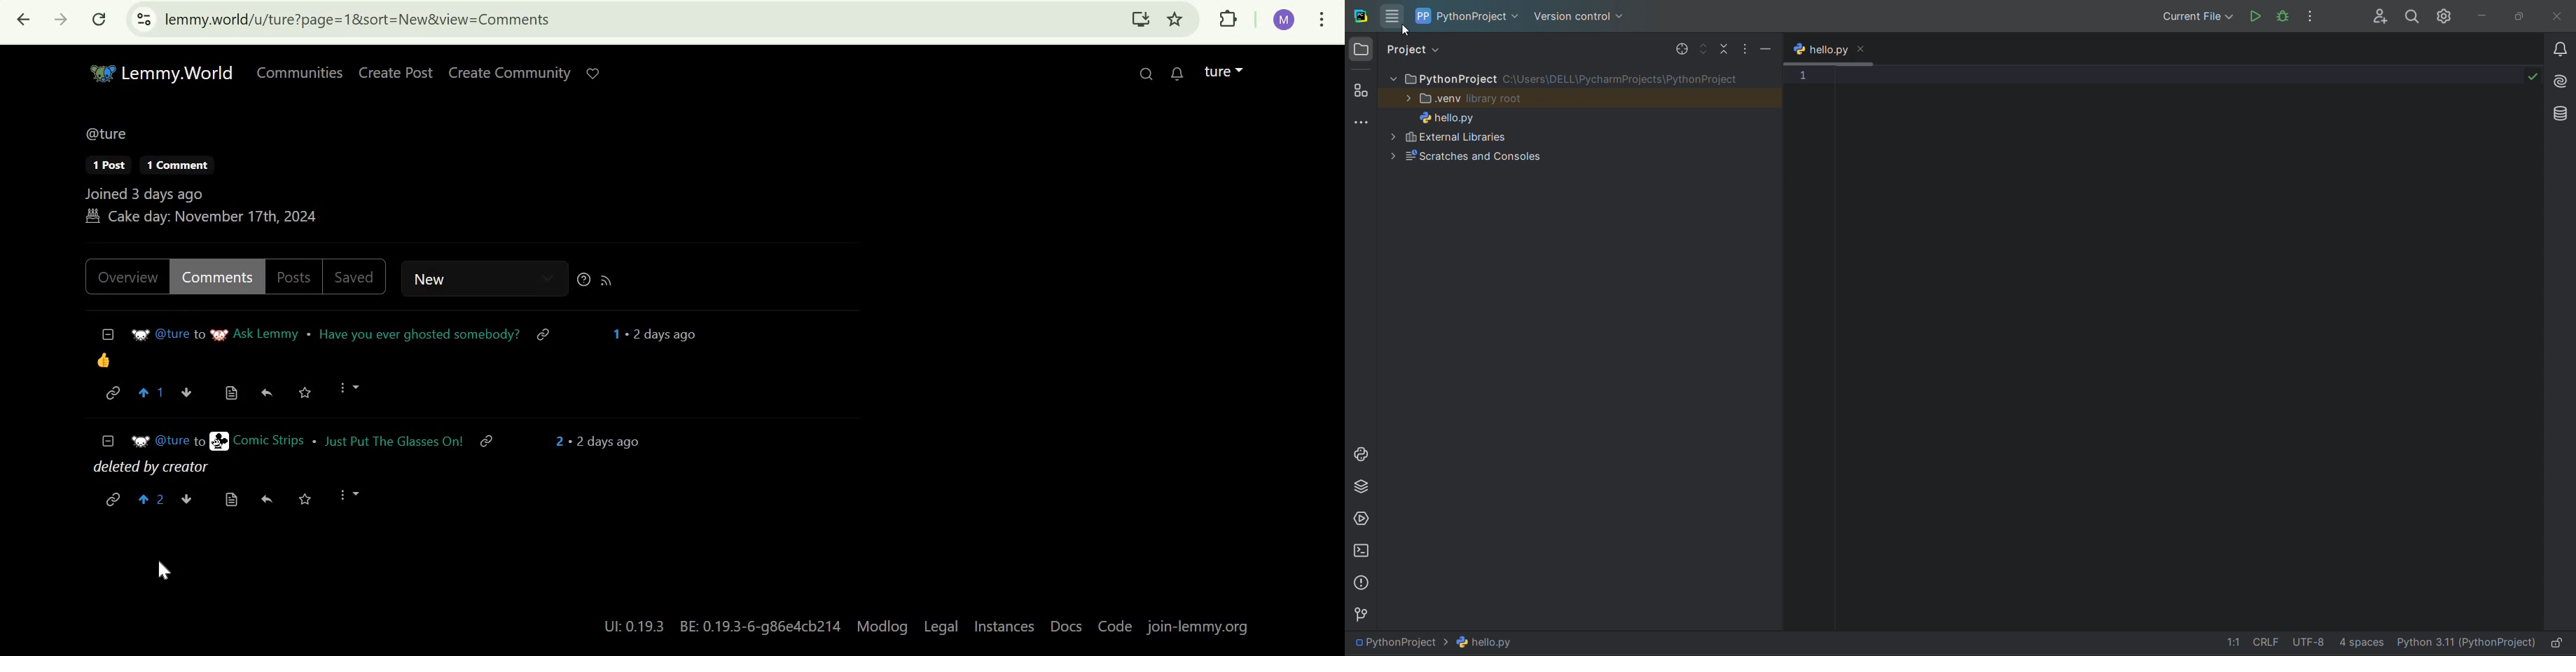 This screenshot has height=672, width=2576. What do you see at coordinates (217, 277) in the screenshot?
I see `comments` at bounding box center [217, 277].